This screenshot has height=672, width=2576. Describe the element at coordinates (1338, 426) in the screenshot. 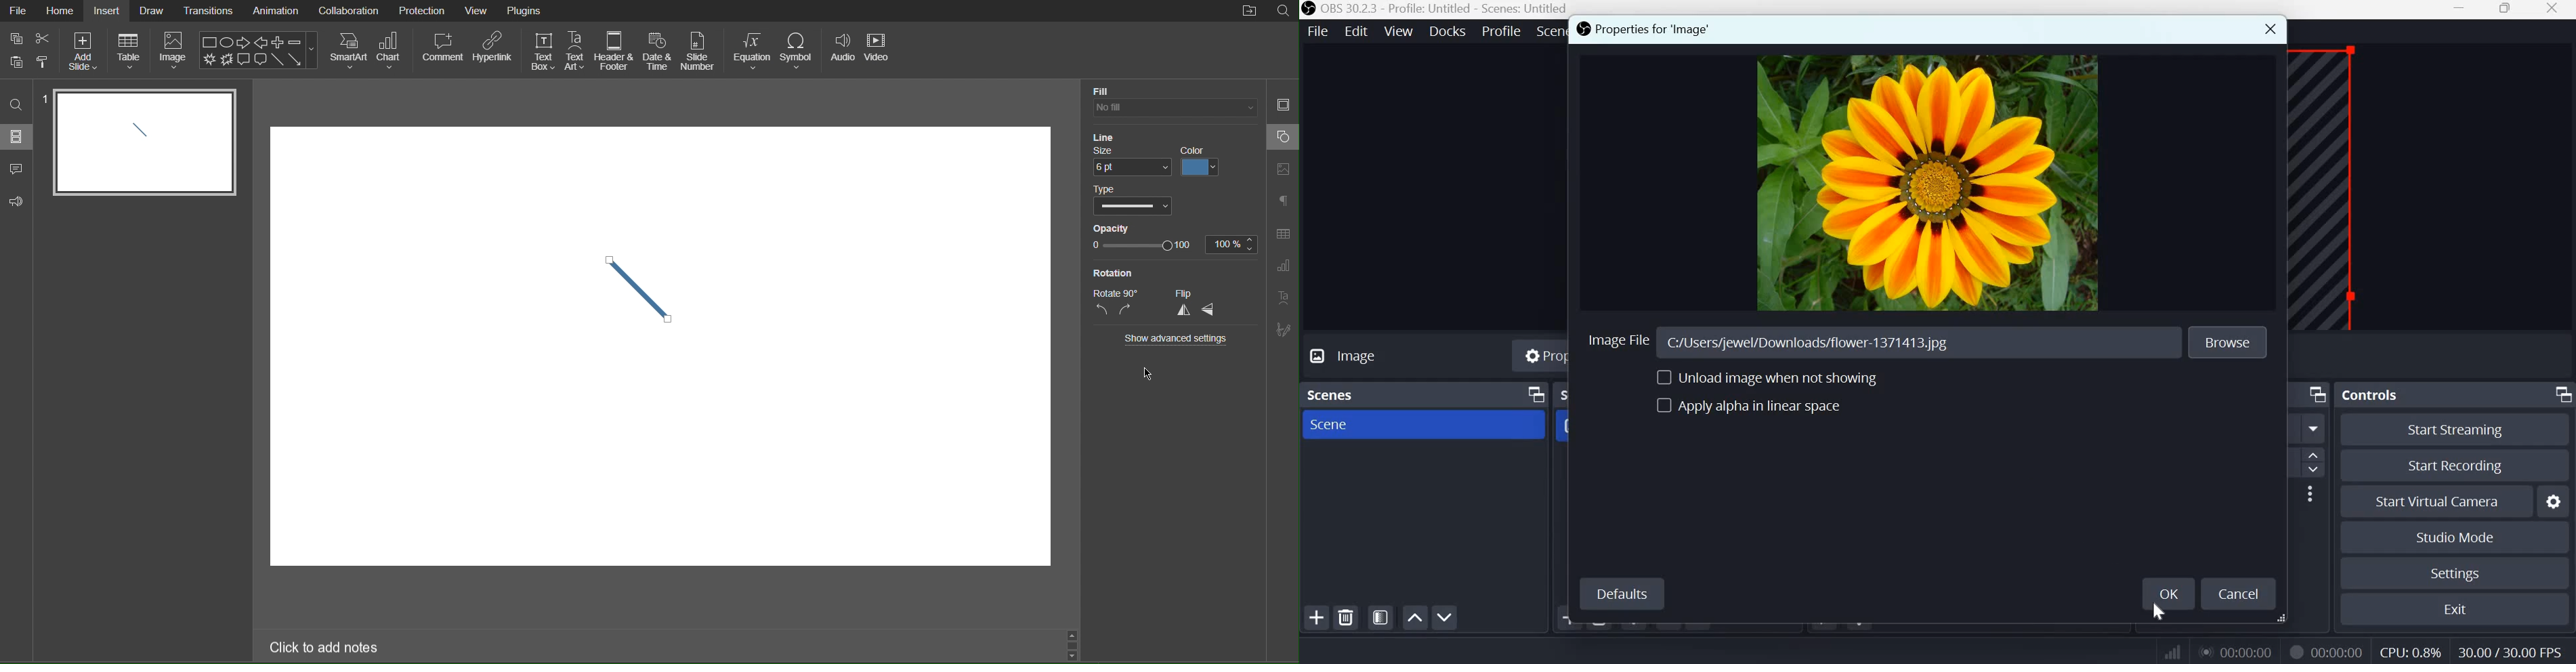

I see `Scene` at that location.